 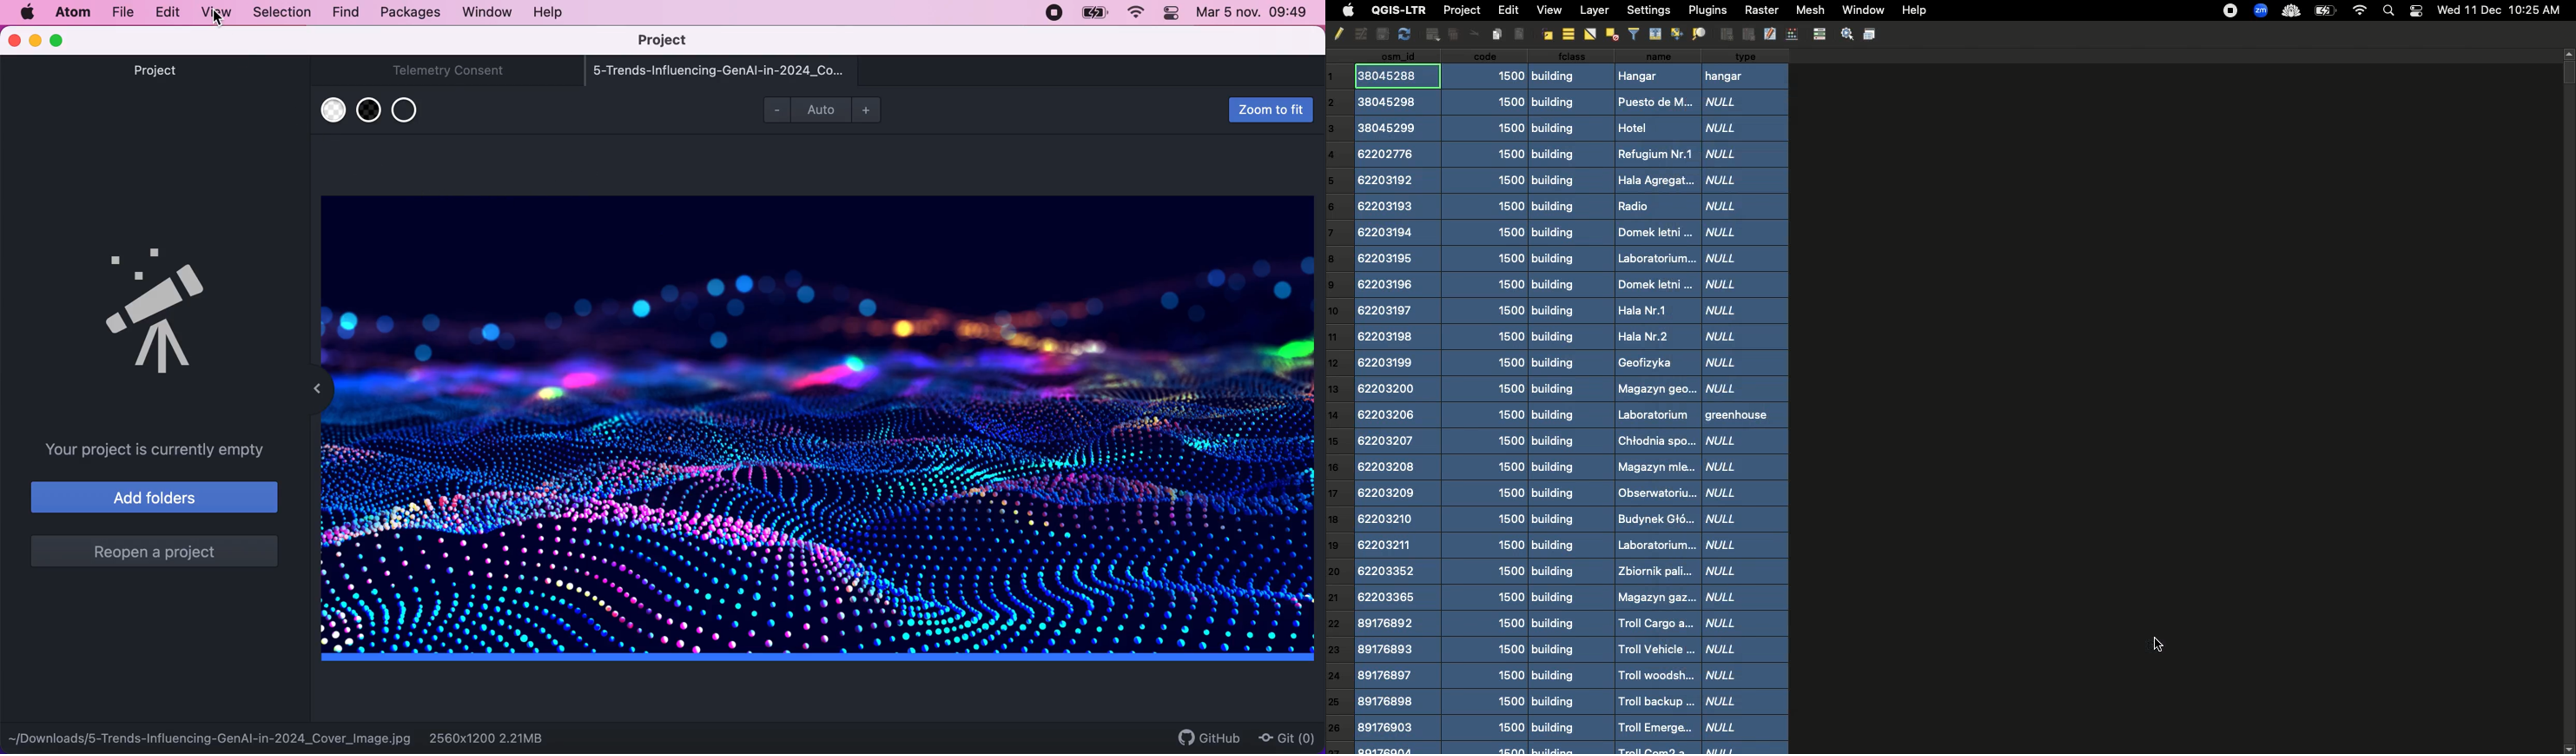 I want to click on use white transparent background, so click(x=332, y=112).